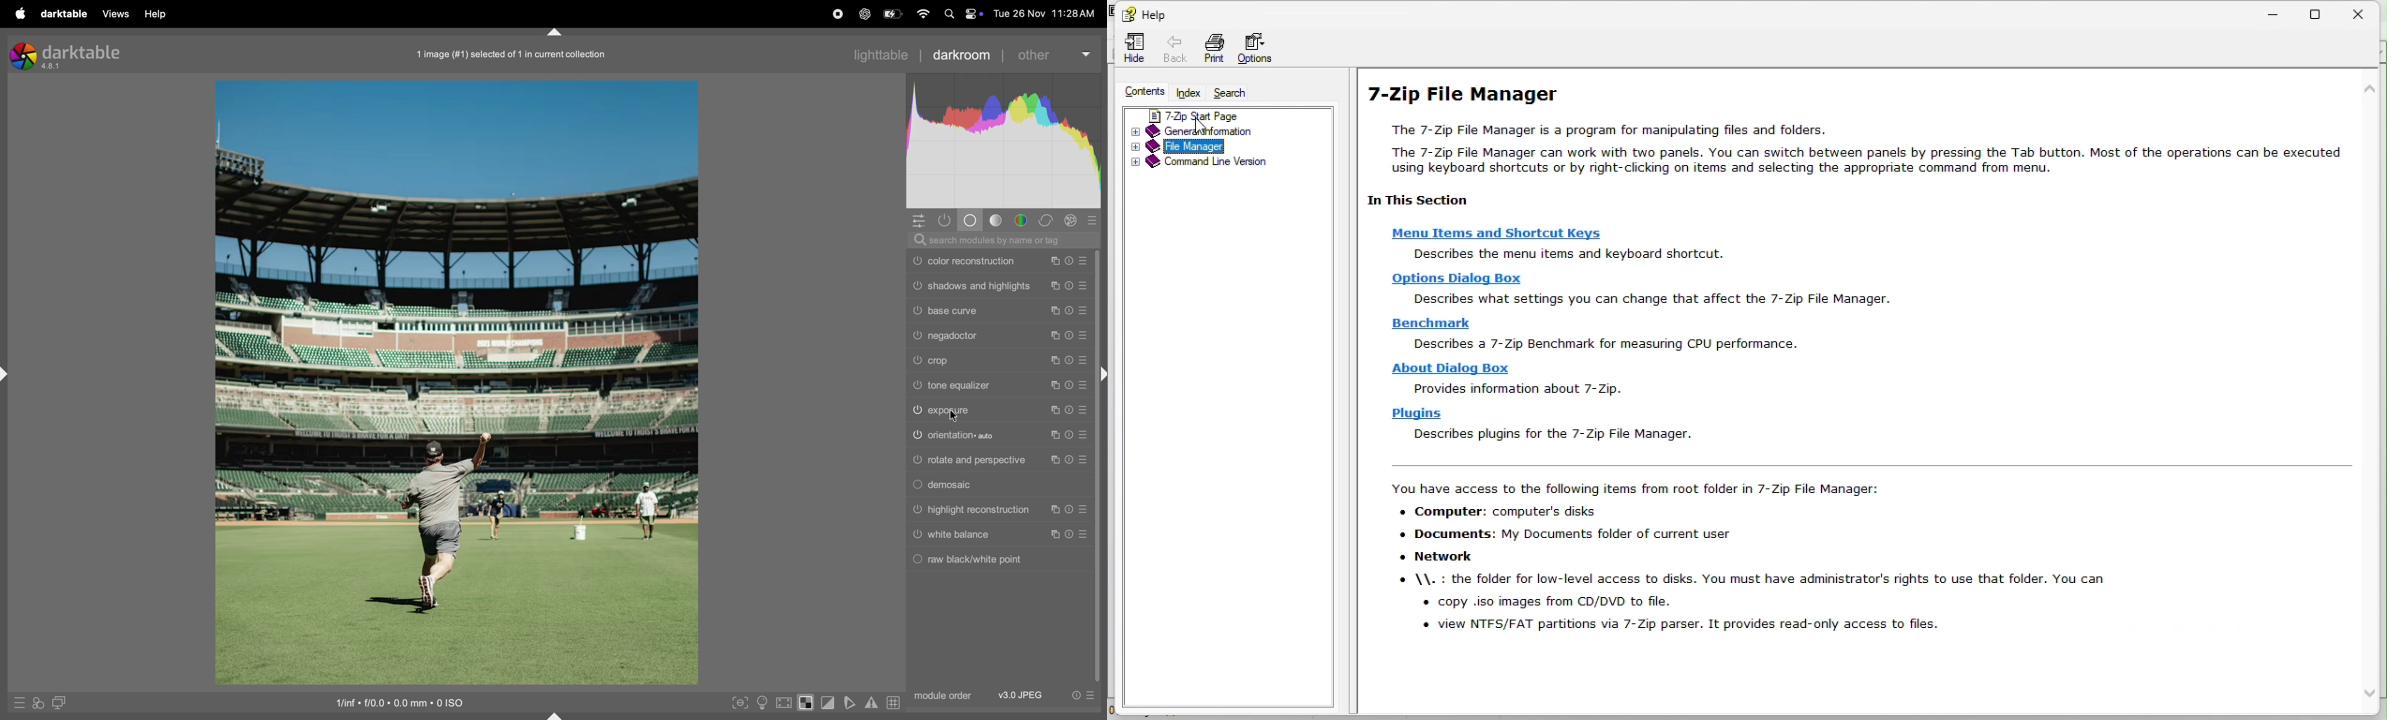 Image resolution: width=2408 pixels, height=728 pixels. What do you see at coordinates (916, 410) in the screenshot?
I see `Switch on or off` at bounding box center [916, 410].